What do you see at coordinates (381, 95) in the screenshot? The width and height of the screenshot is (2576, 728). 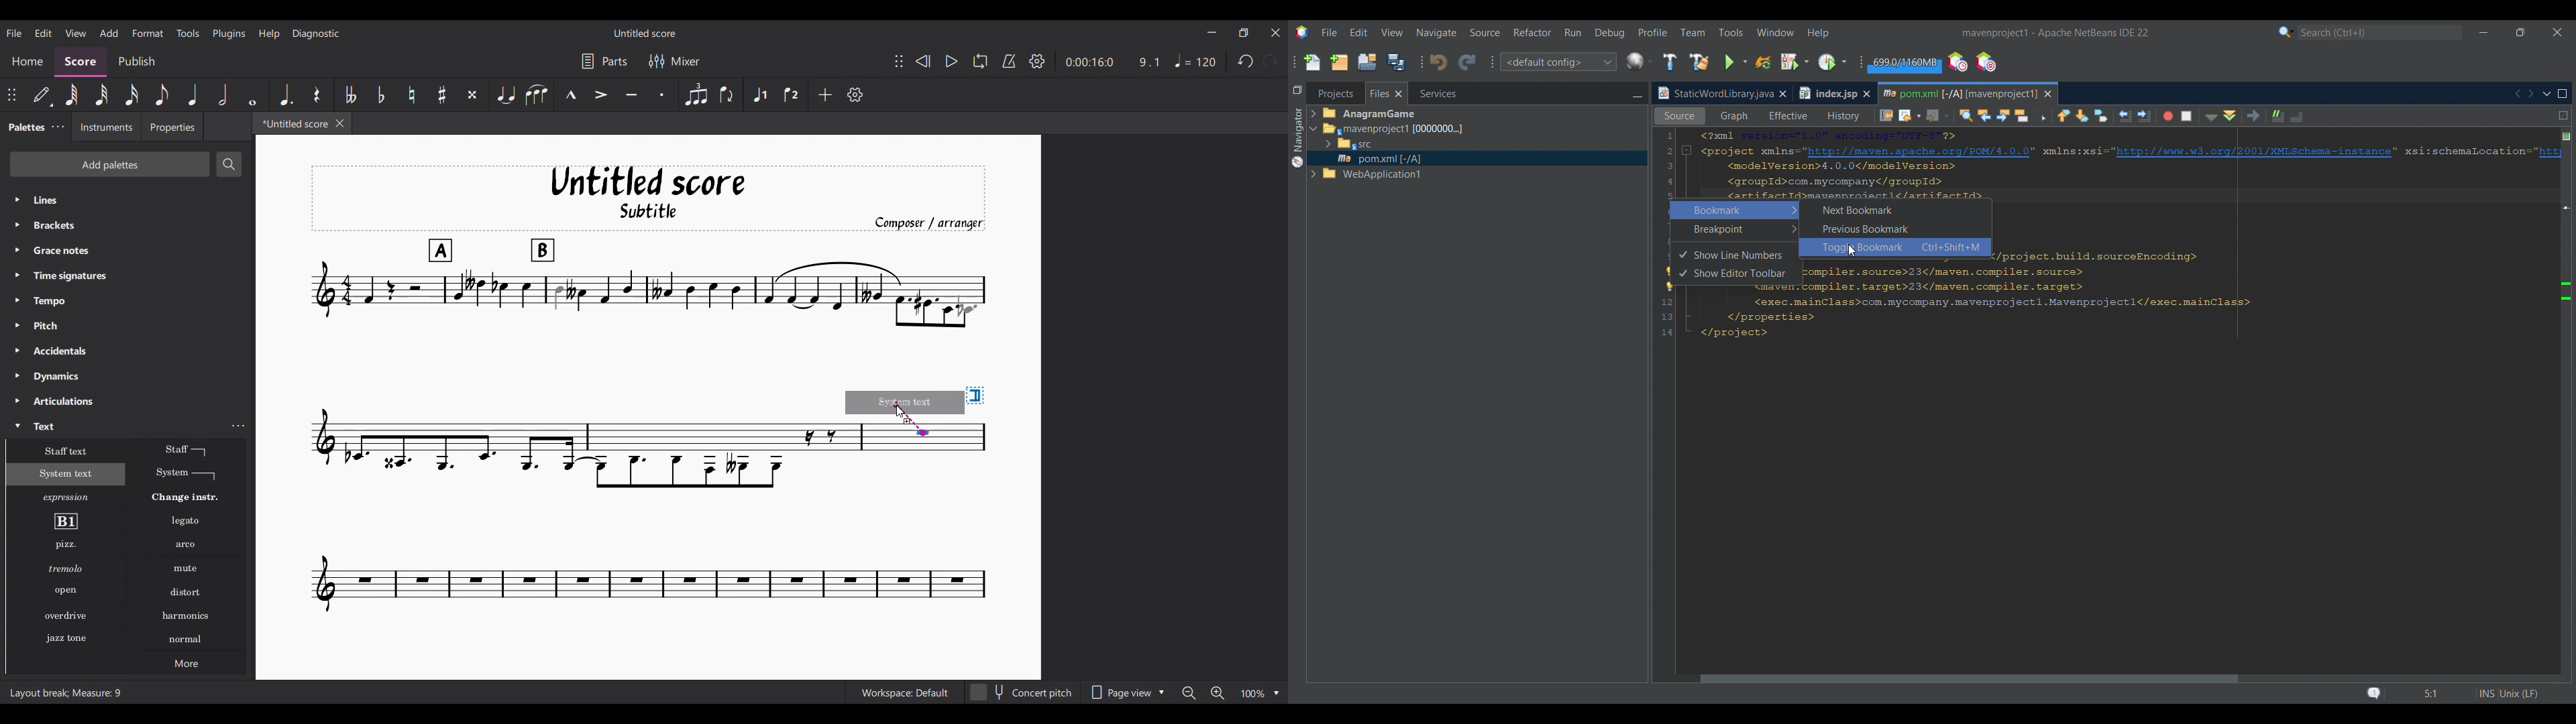 I see `Toggle flat` at bounding box center [381, 95].